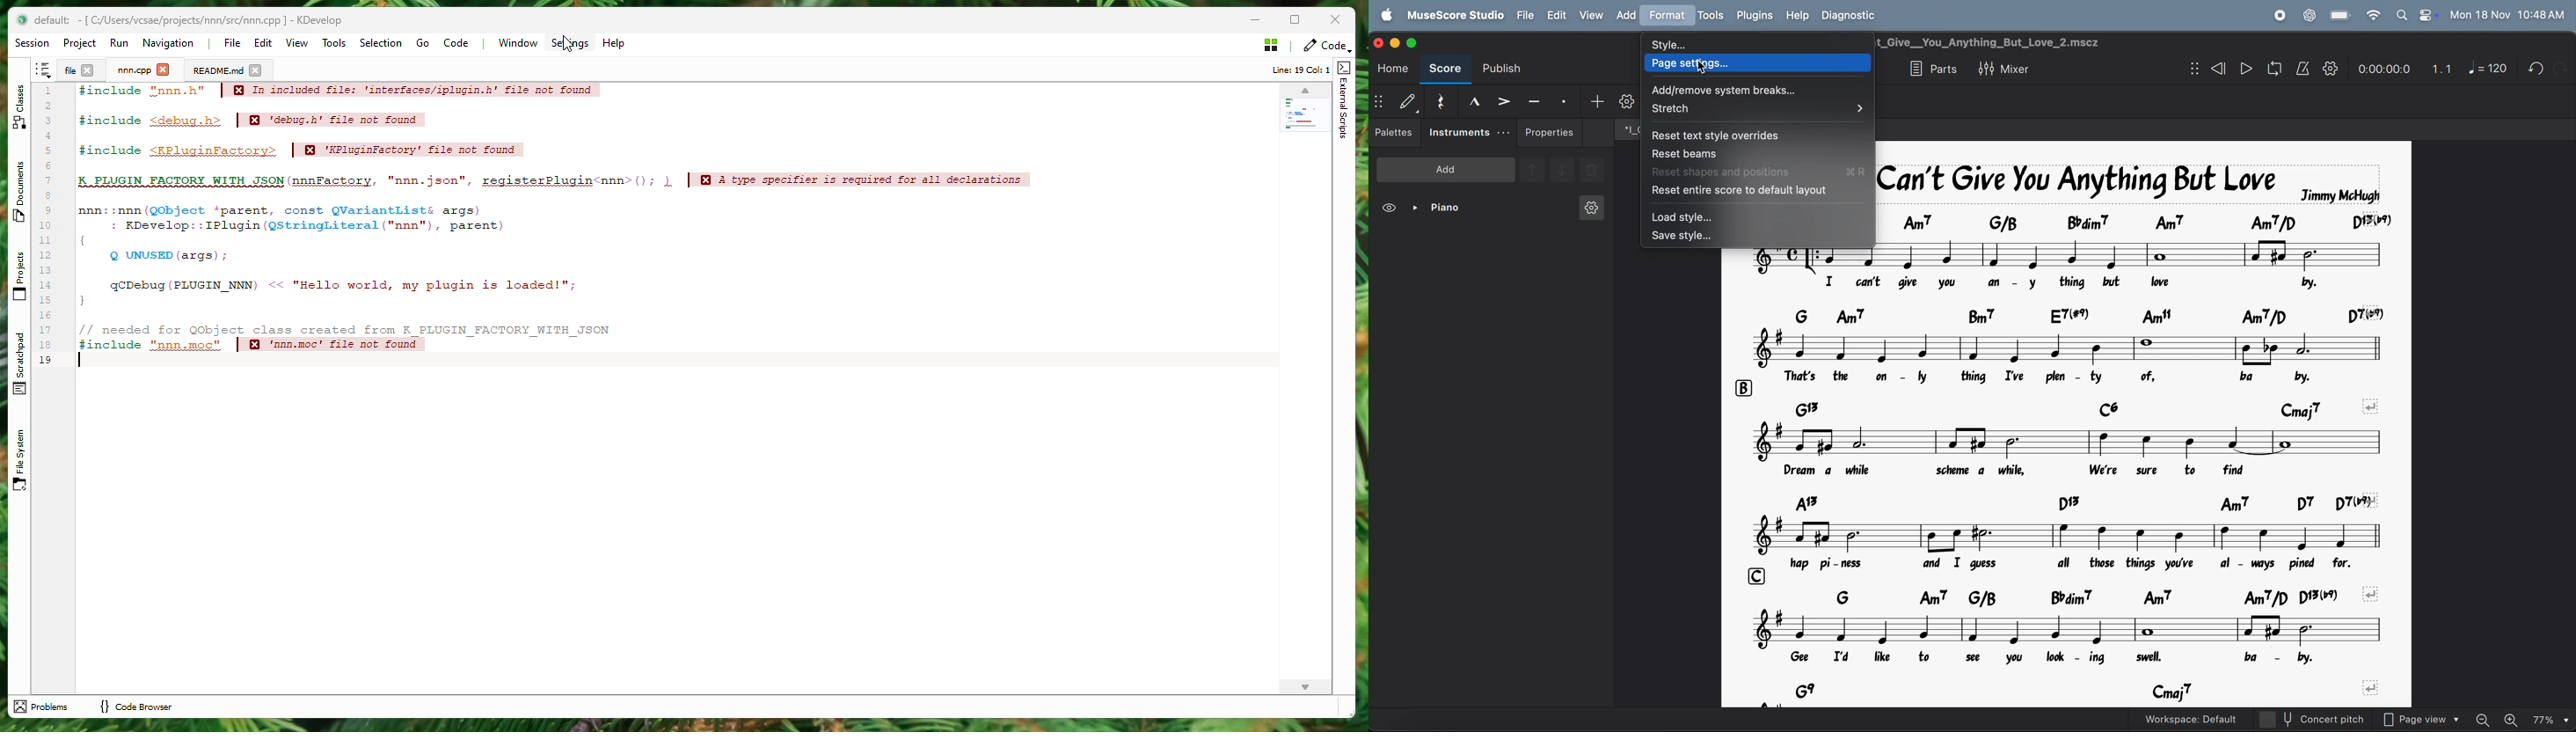 The height and width of the screenshot is (756, 2576). Describe the element at coordinates (1854, 15) in the screenshot. I see `diagnostic` at that location.